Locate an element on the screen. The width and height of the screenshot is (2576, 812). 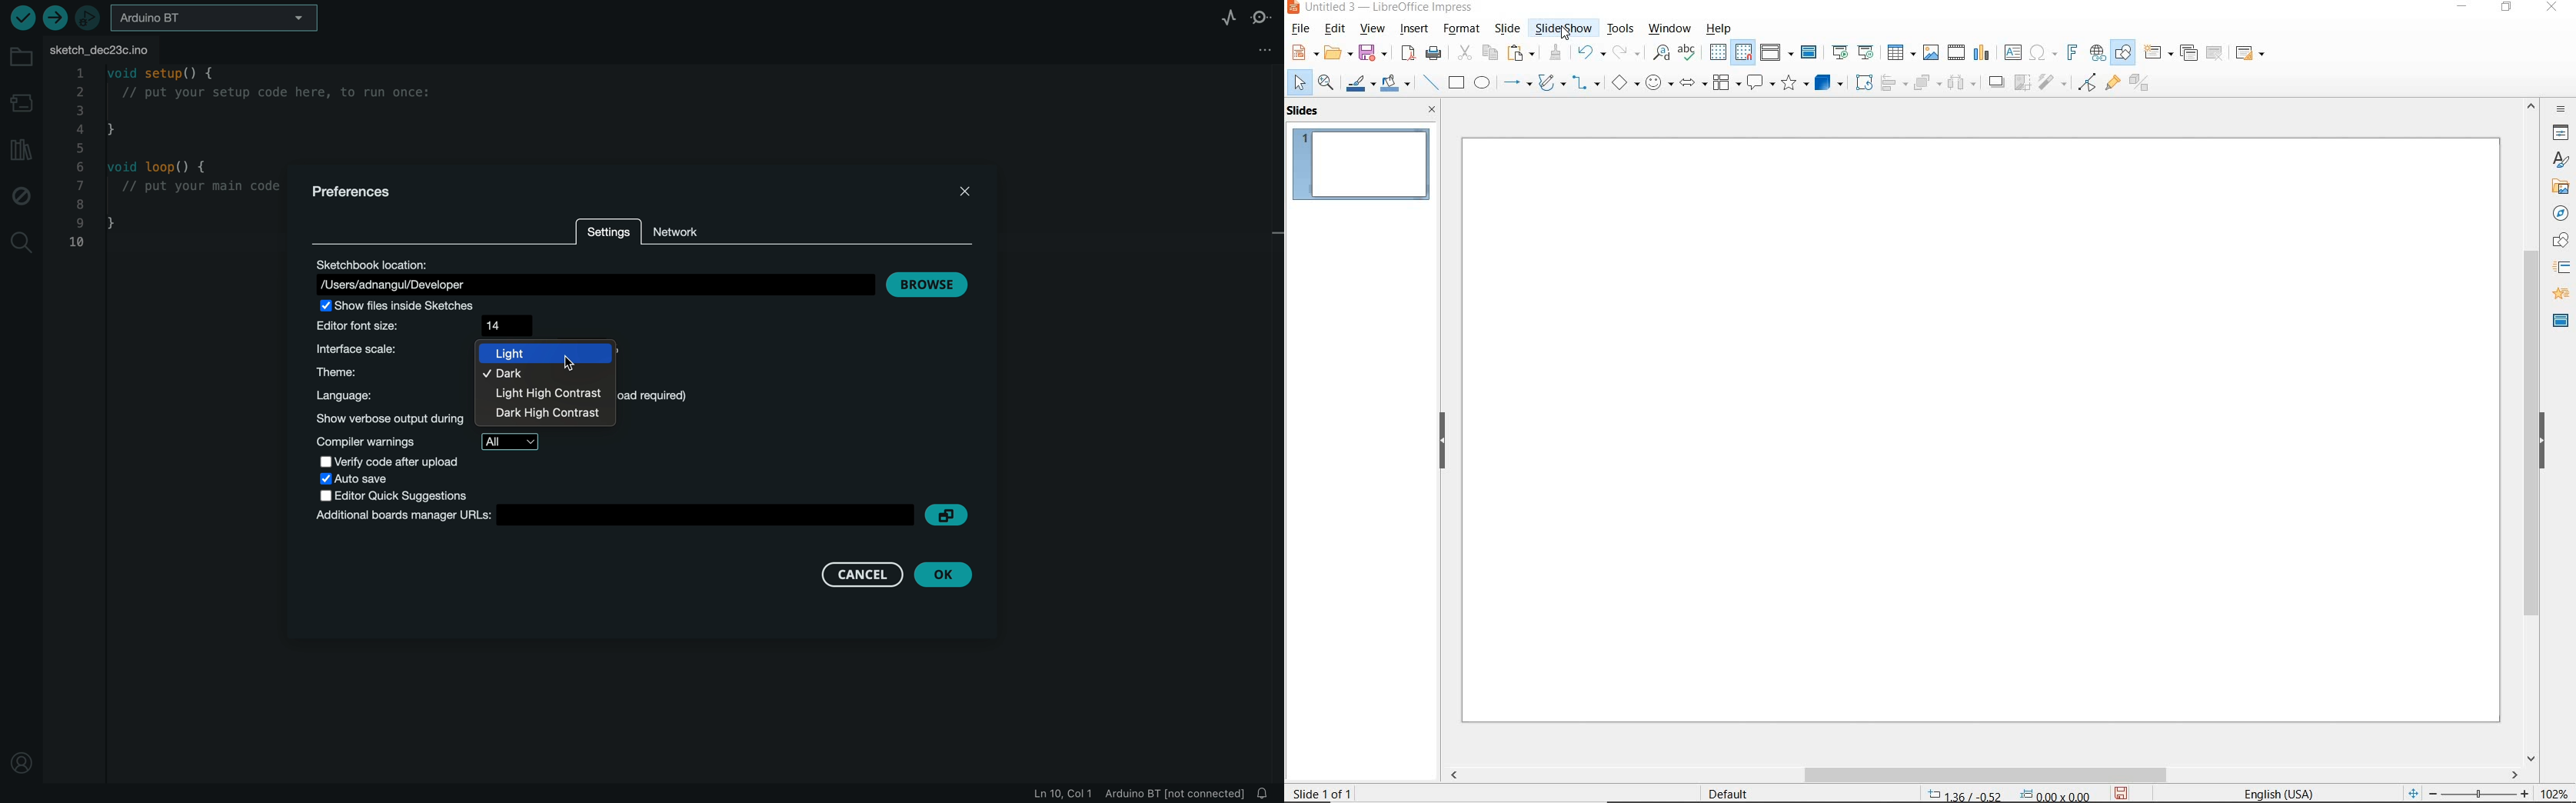
START FROM CURRENT SLIDE is located at coordinates (1865, 52).